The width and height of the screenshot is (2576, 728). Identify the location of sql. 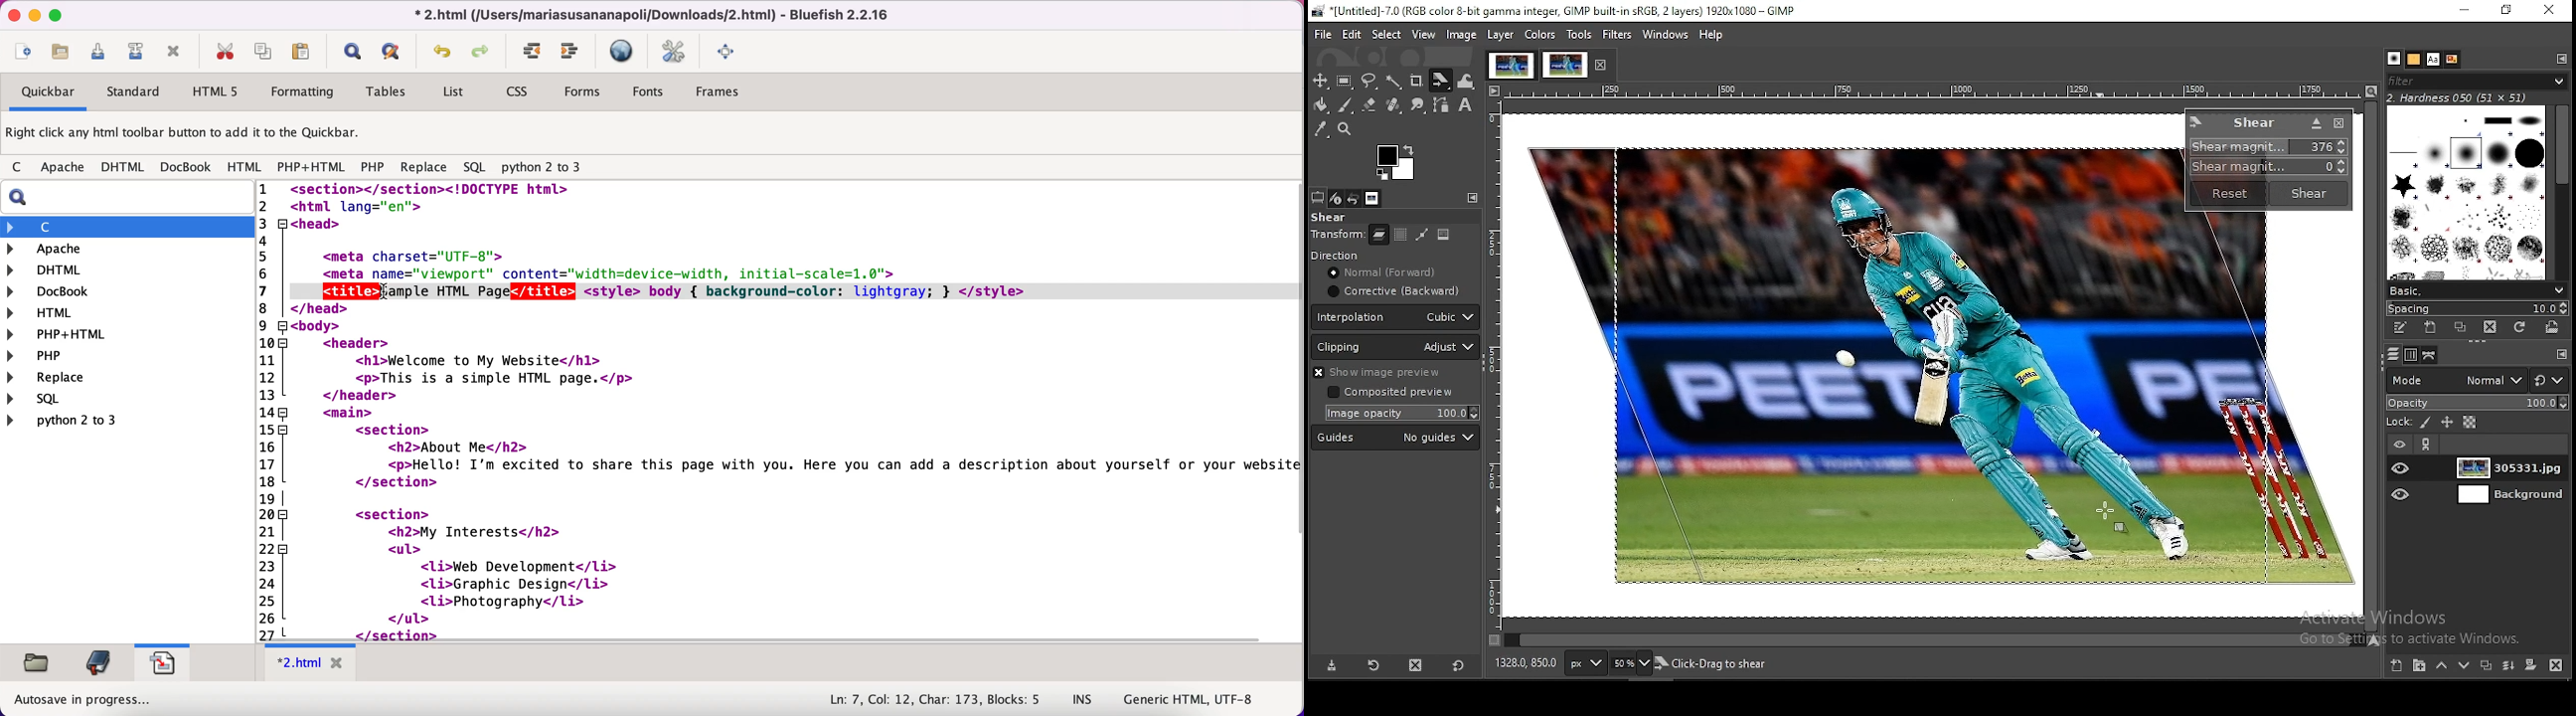
(80, 398).